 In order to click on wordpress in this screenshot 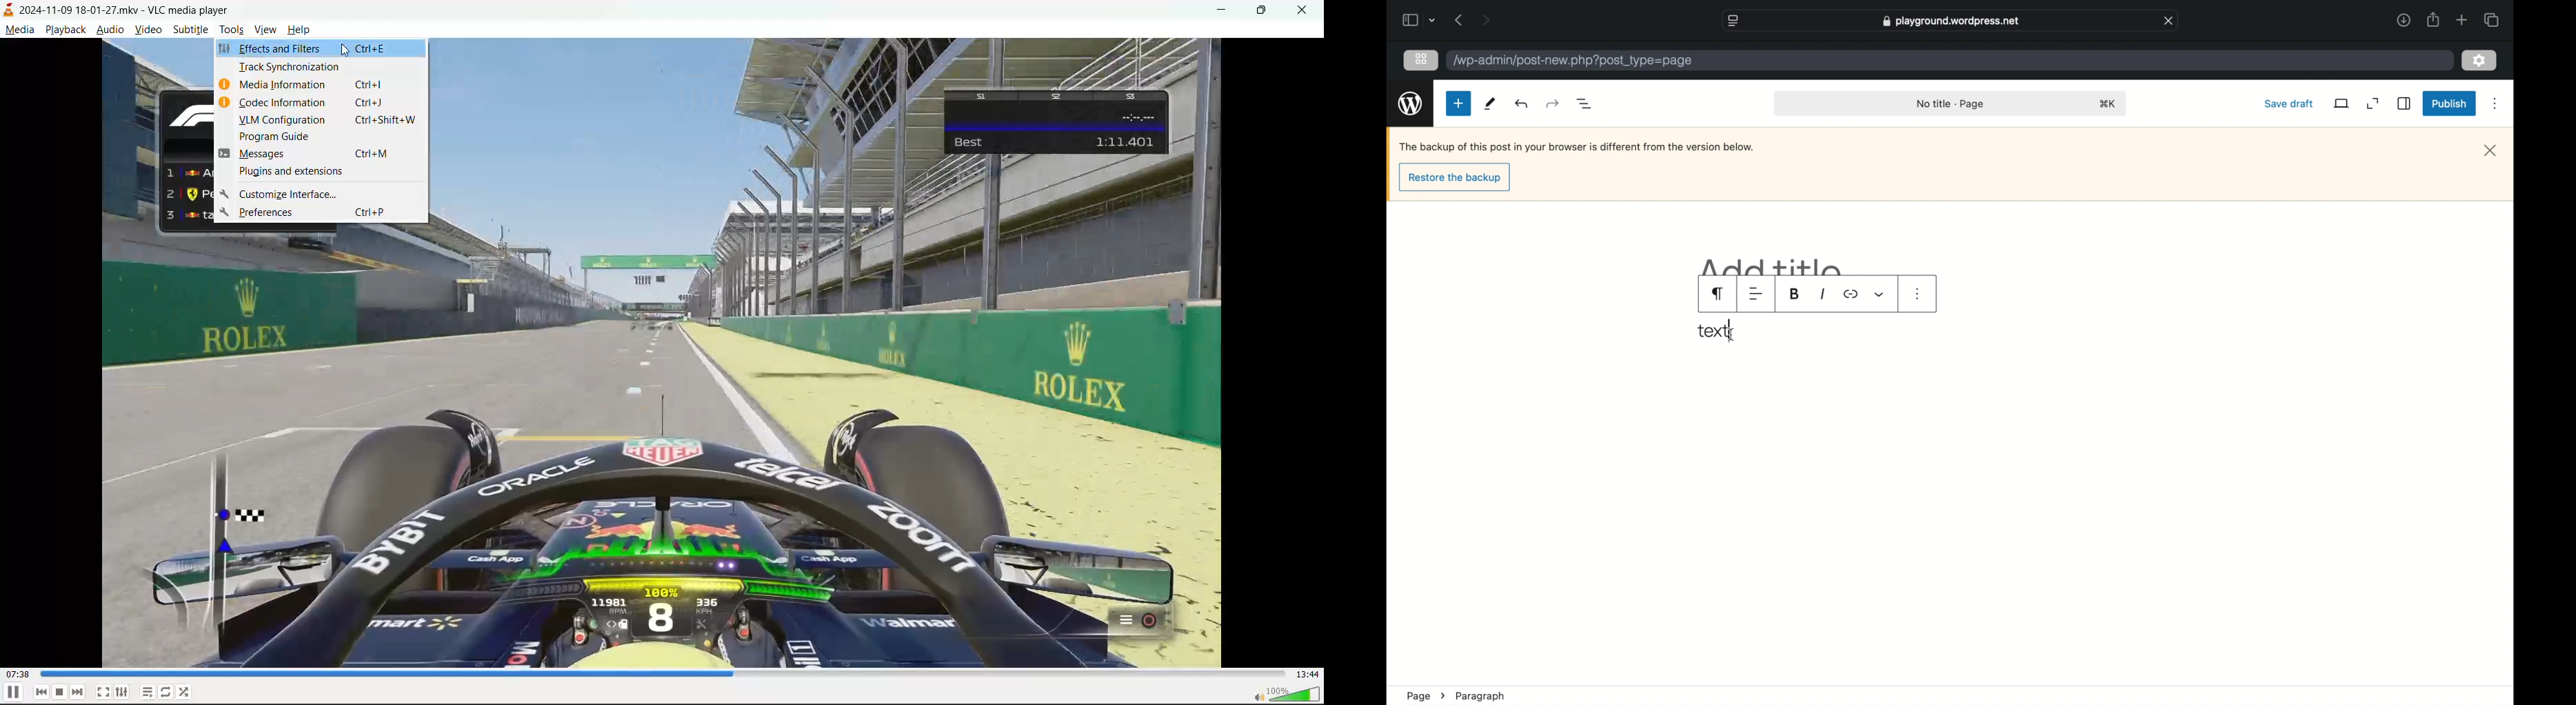, I will do `click(1410, 103)`.